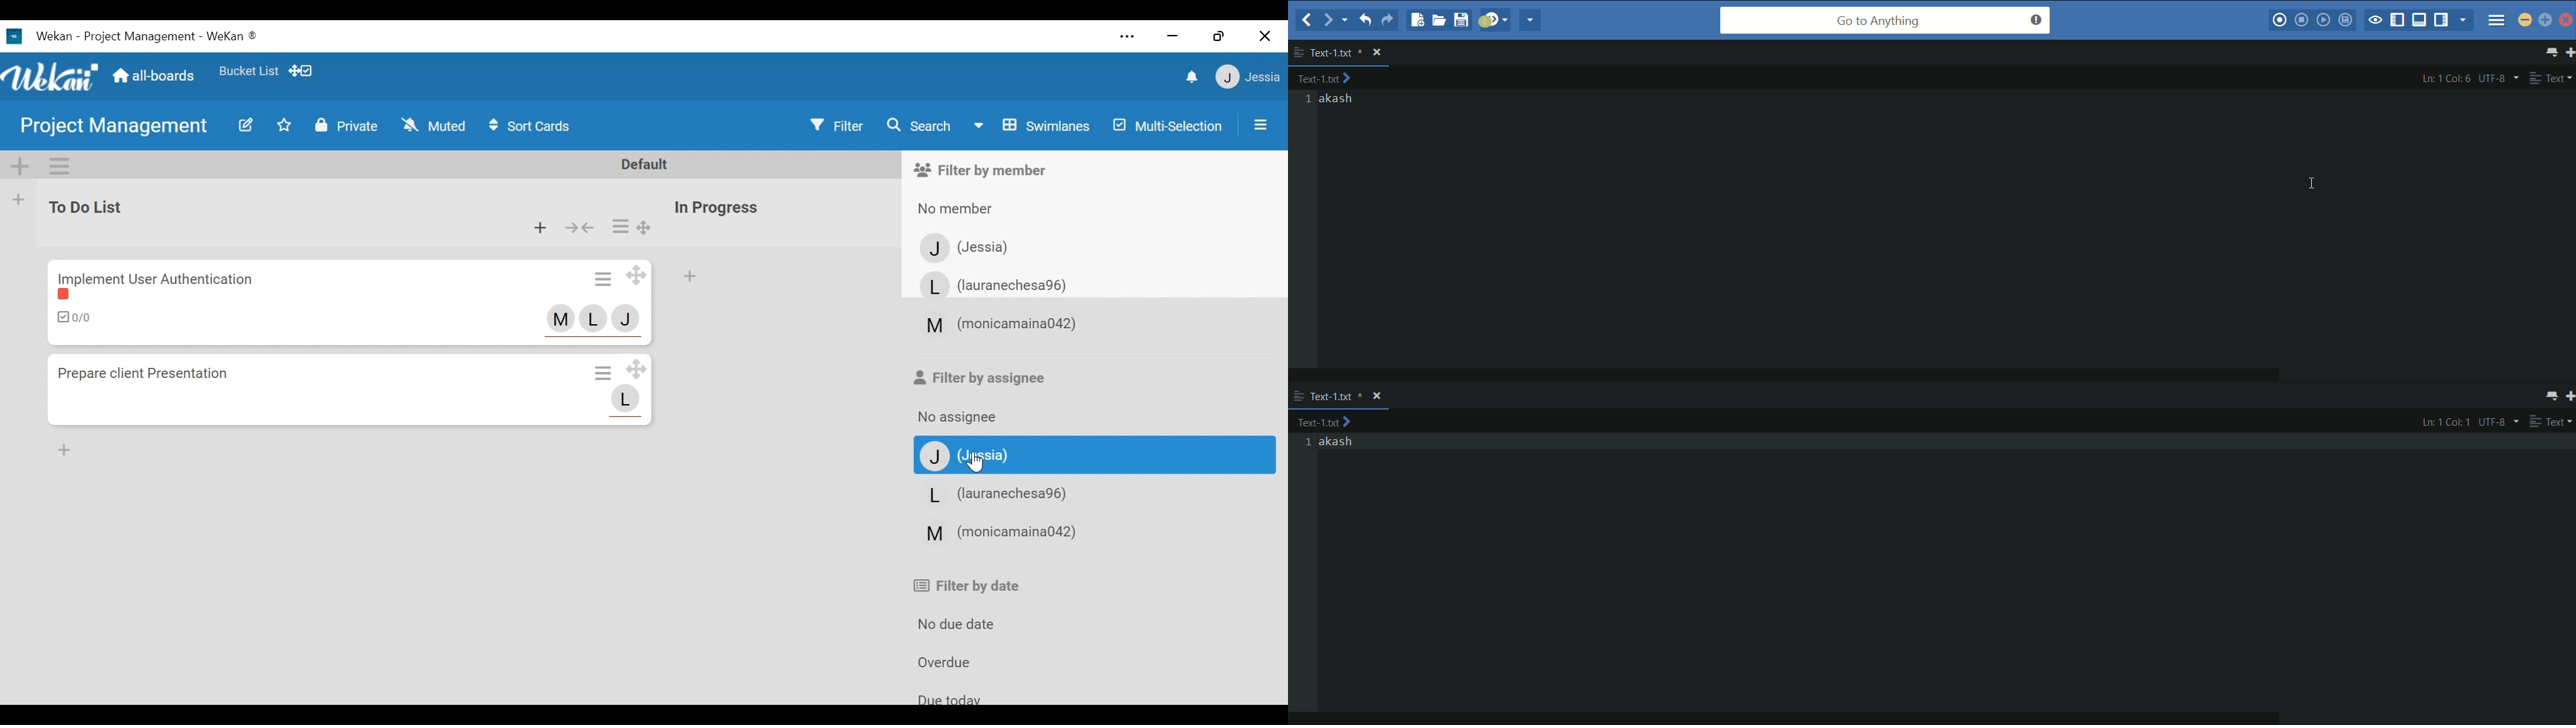 This screenshot has height=728, width=2576. I want to click on more options, so click(1299, 397).